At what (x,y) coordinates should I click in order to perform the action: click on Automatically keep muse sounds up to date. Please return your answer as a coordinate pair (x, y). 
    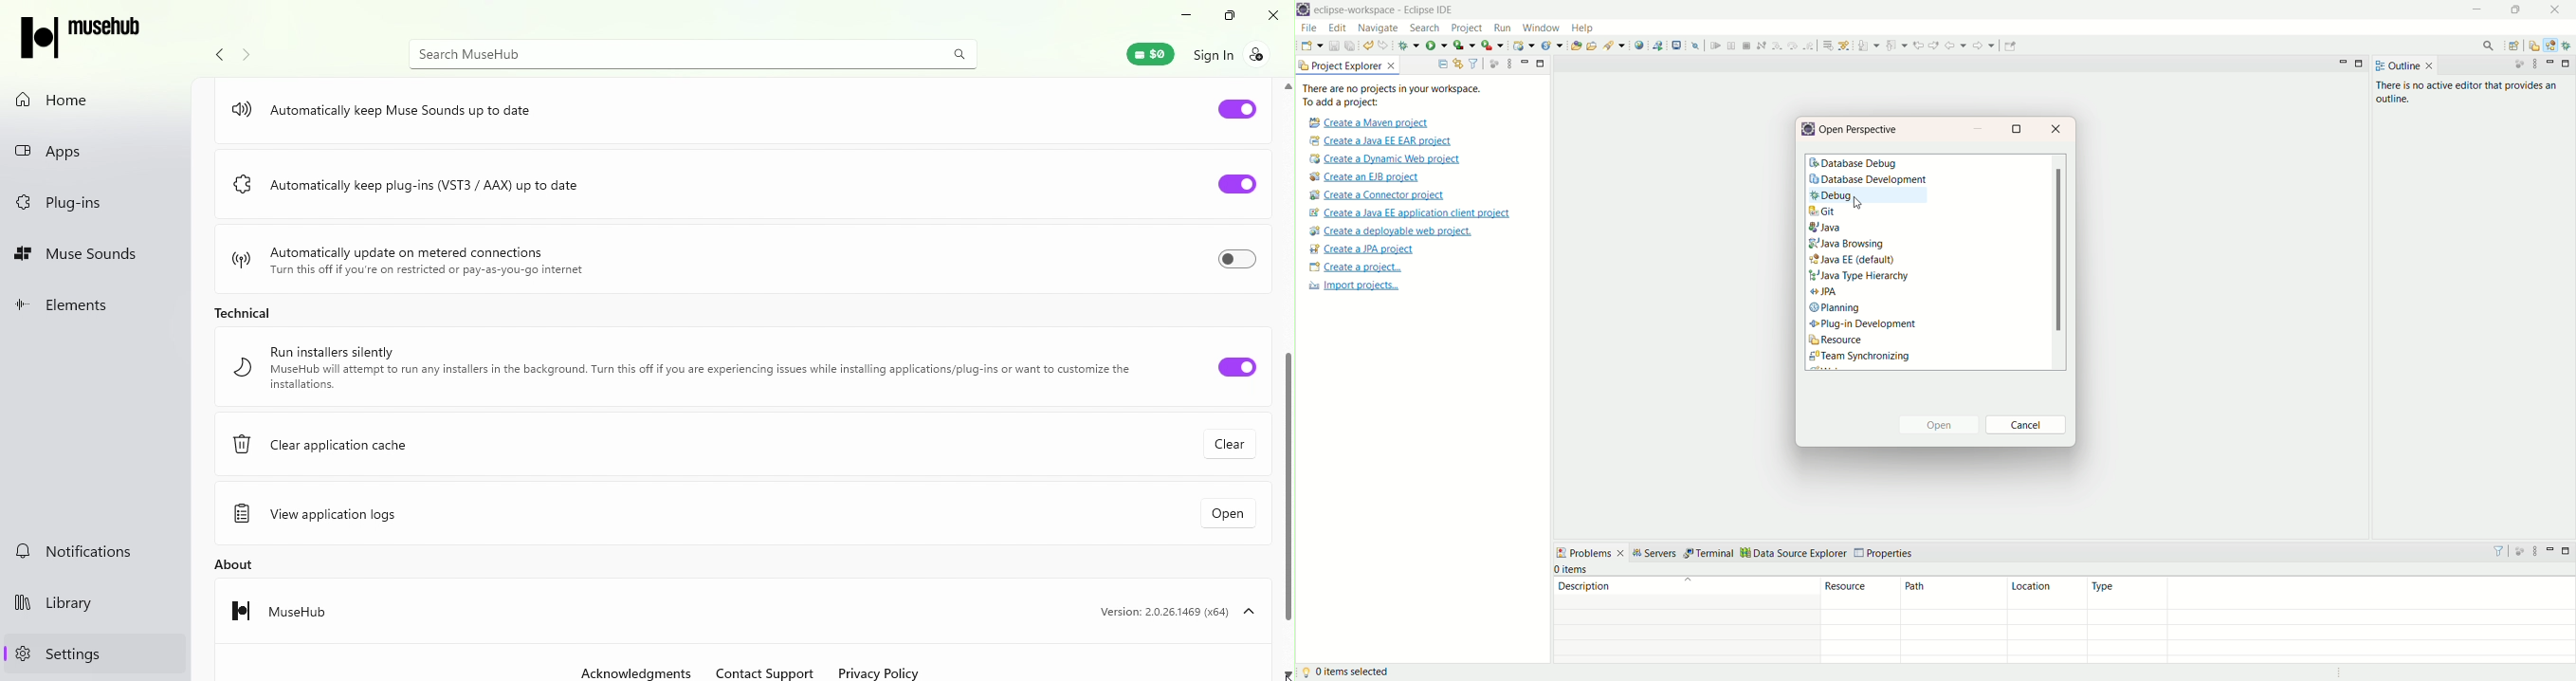
    Looking at the image, I should click on (383, 112).